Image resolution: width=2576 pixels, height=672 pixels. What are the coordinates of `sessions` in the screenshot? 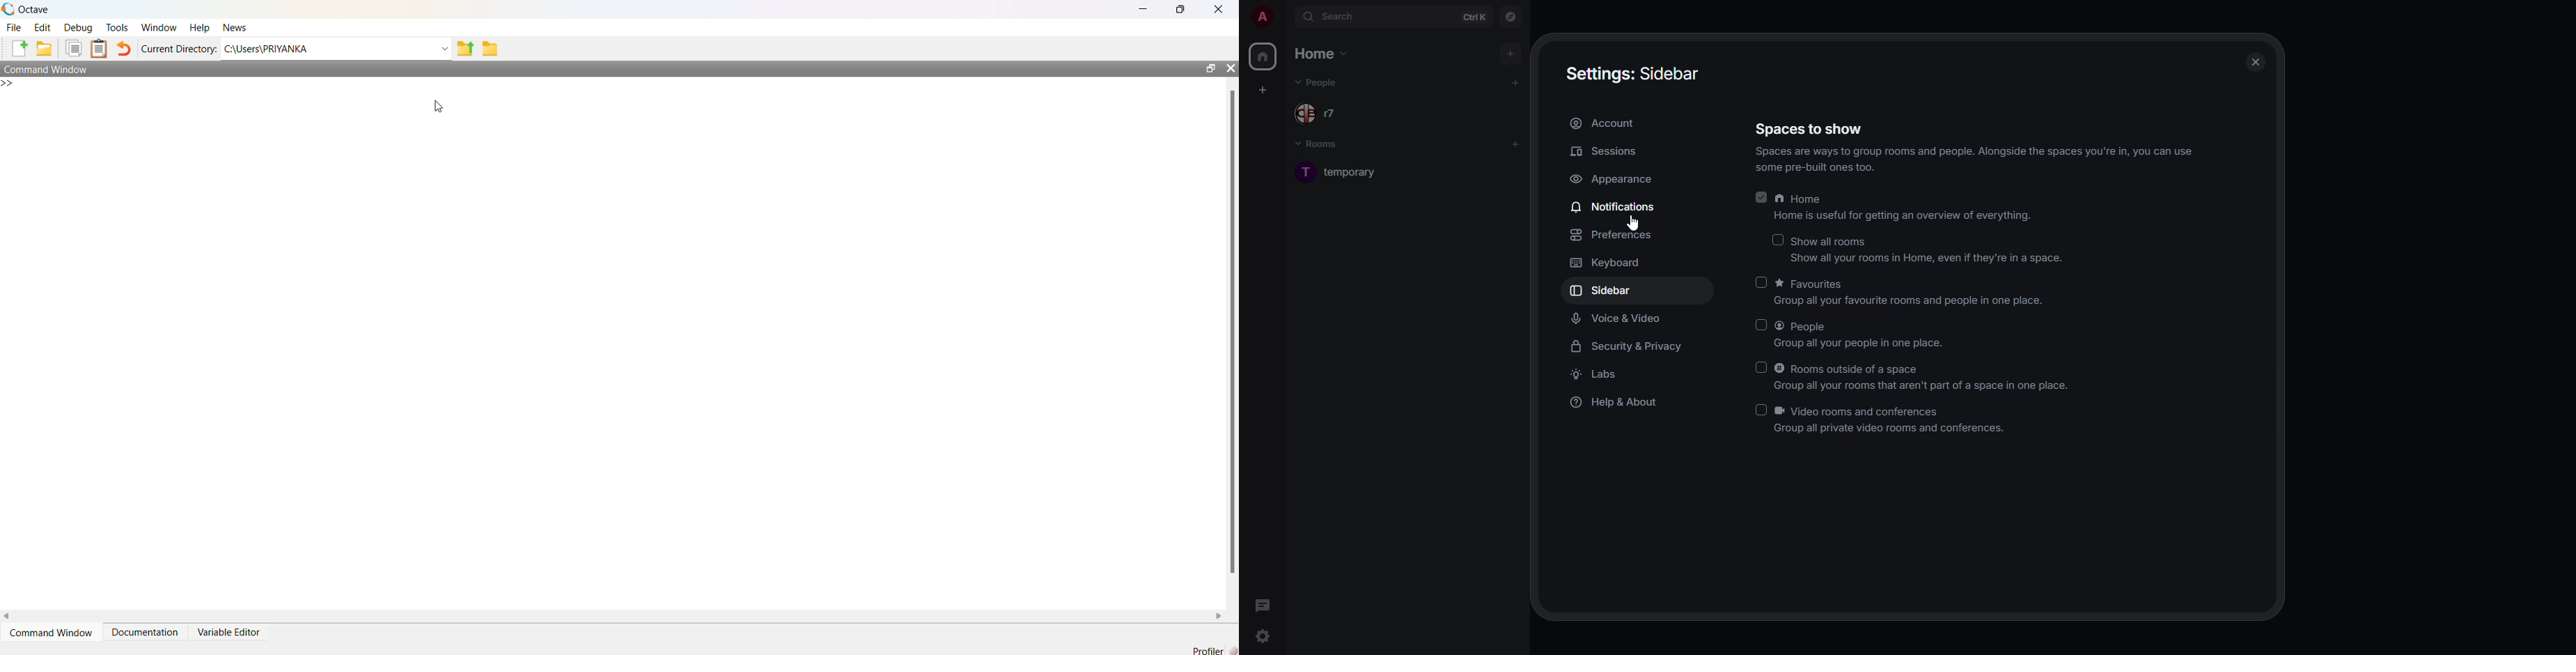 It's located at (1605, 152).